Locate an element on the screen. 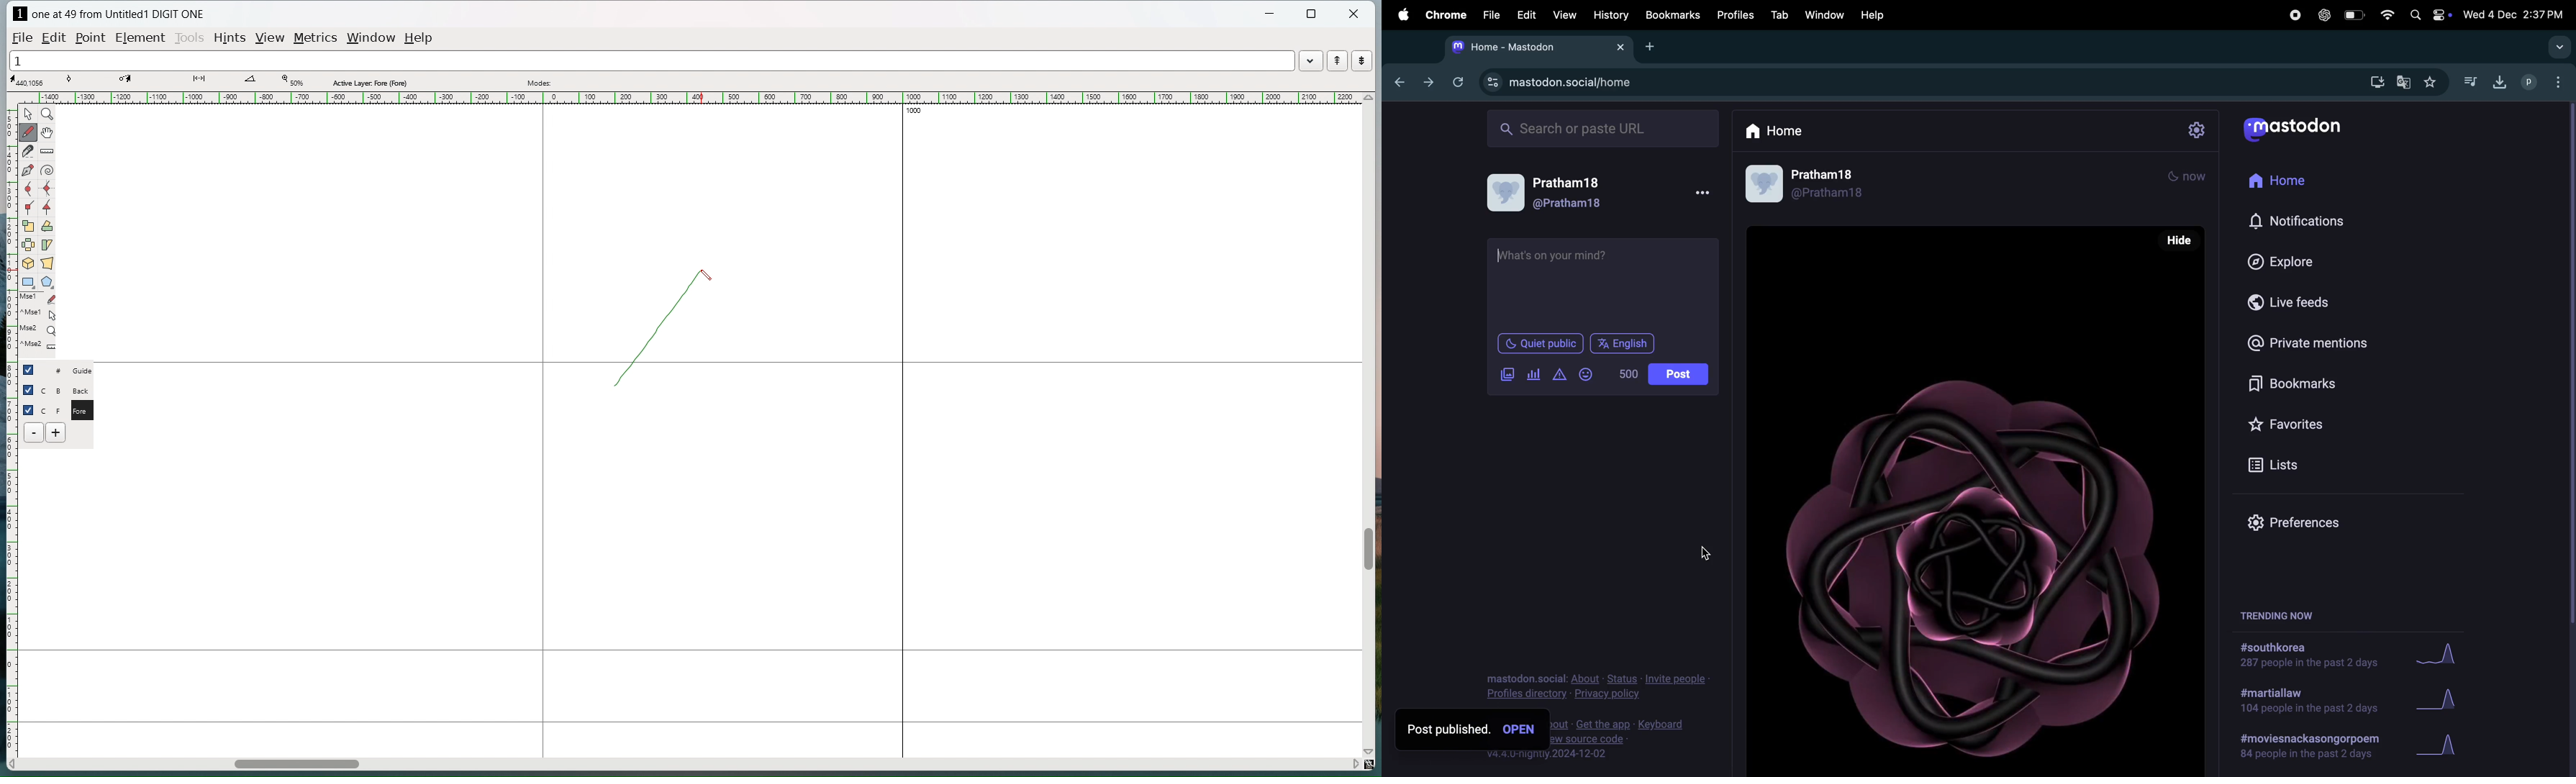 The height and width of the screenshot is (784, 2576). last used tools is located at coordinates (37, 325).